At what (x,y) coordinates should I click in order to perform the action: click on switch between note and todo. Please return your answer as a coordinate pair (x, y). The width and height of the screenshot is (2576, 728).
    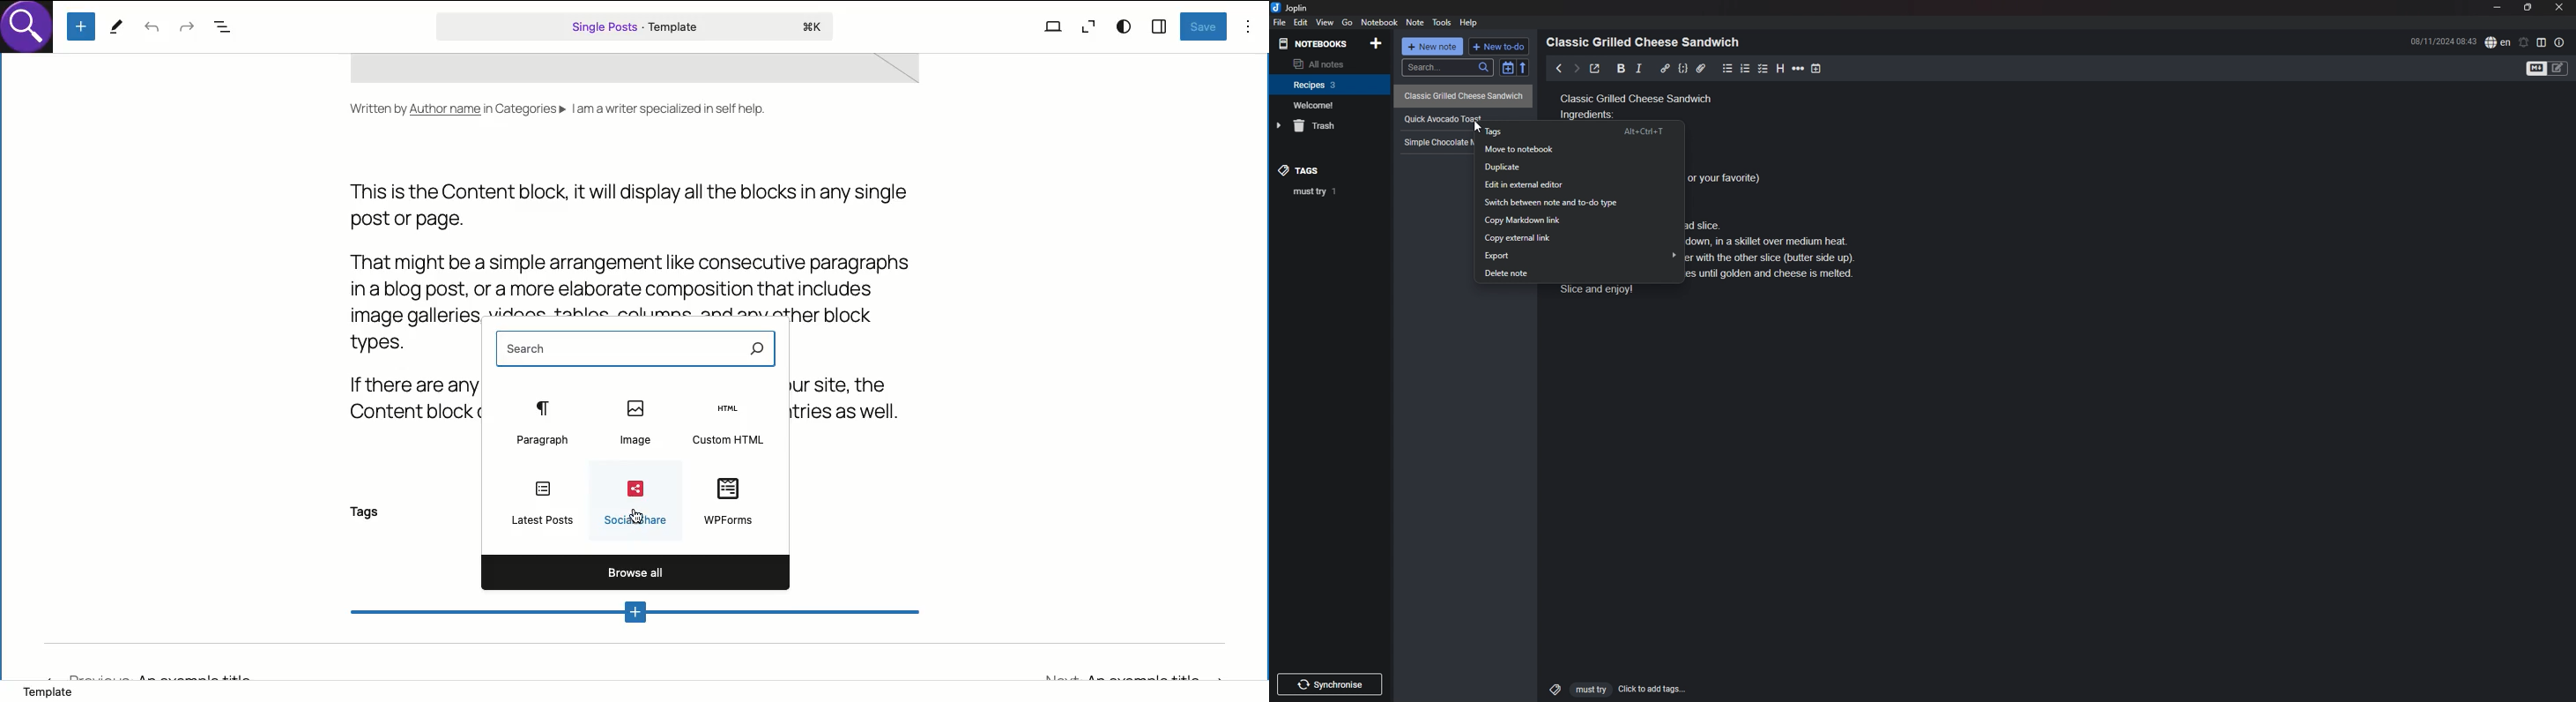
    Looking at the image, I should click on (1580, 203).